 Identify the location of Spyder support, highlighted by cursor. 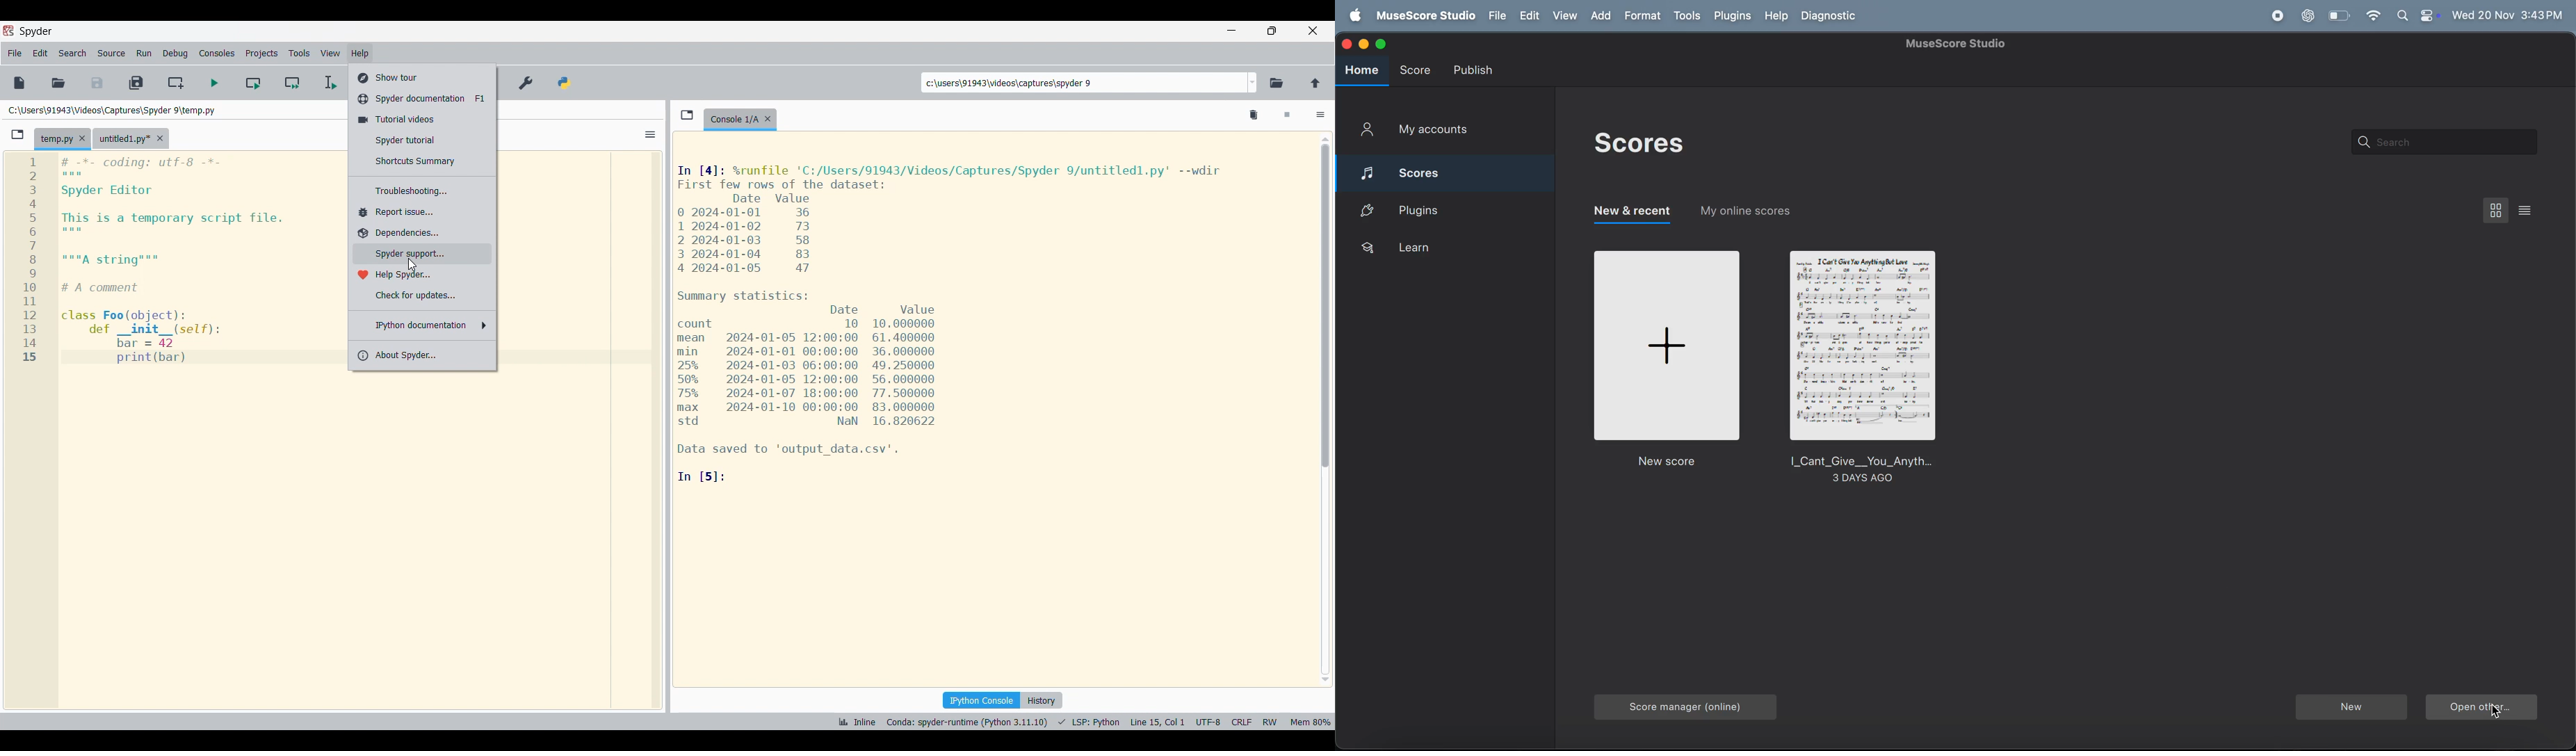
(422, 255).